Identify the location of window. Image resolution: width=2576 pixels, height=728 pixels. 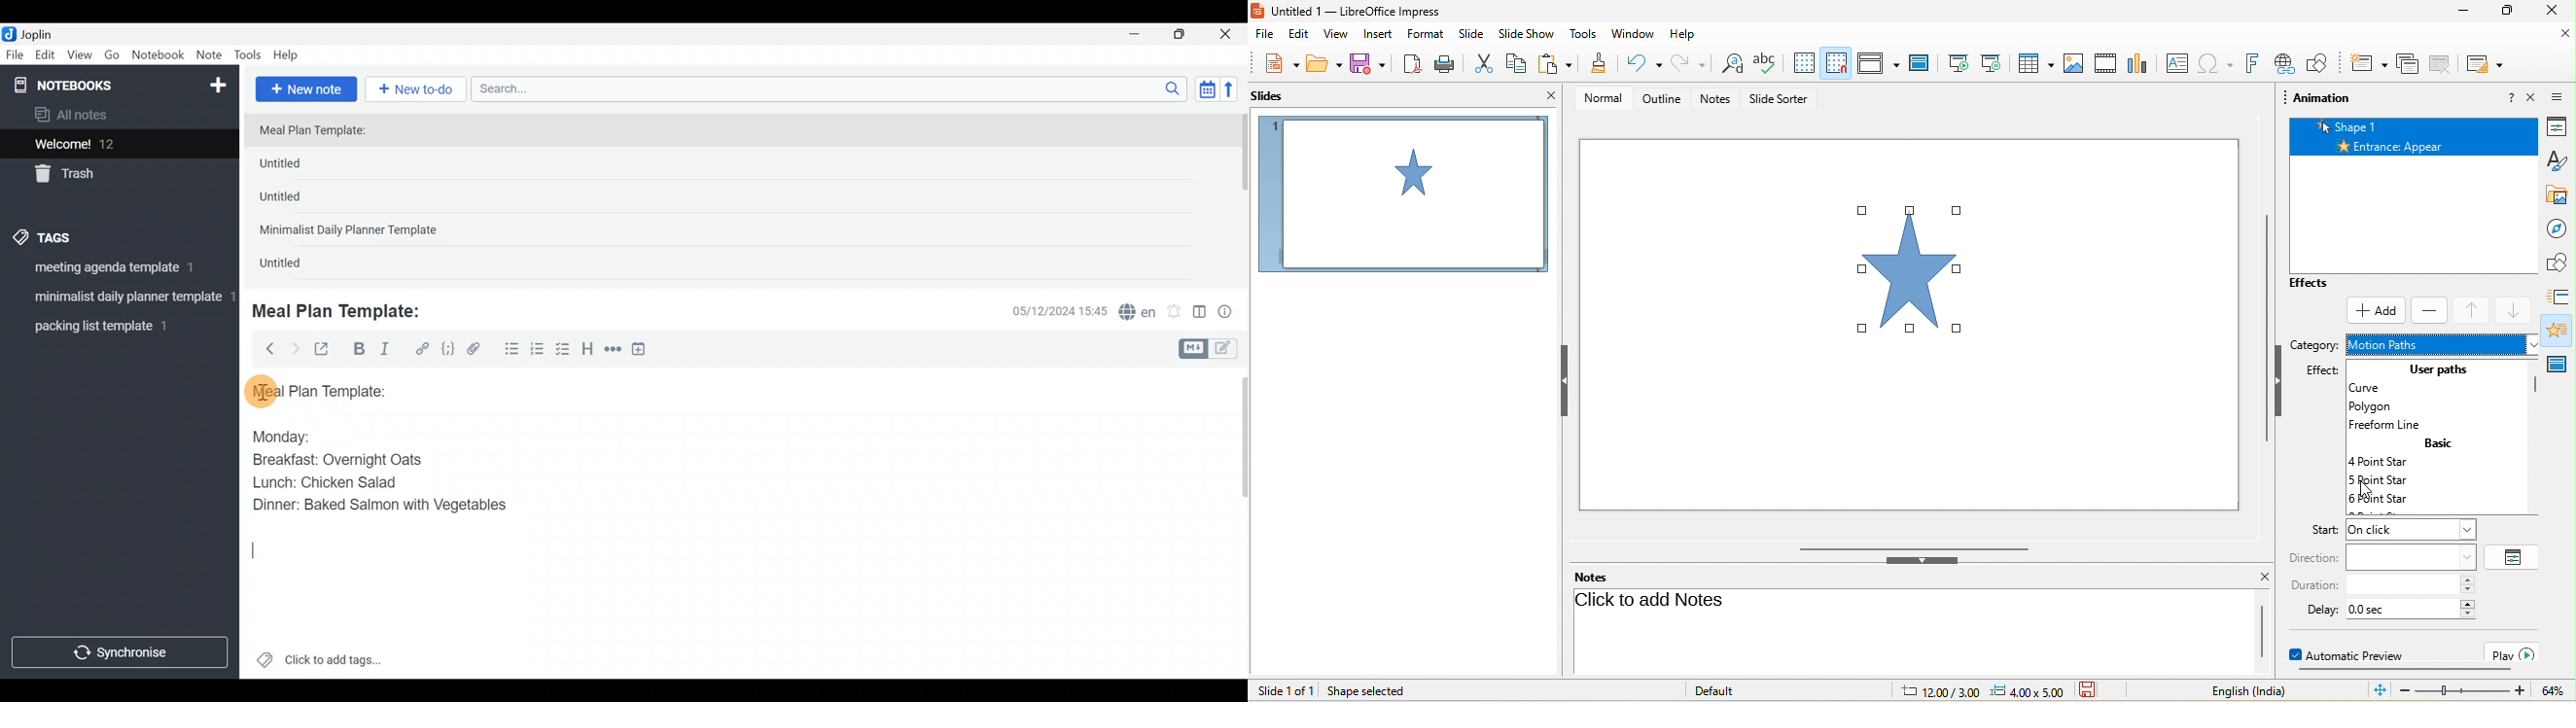
(1636, 36).